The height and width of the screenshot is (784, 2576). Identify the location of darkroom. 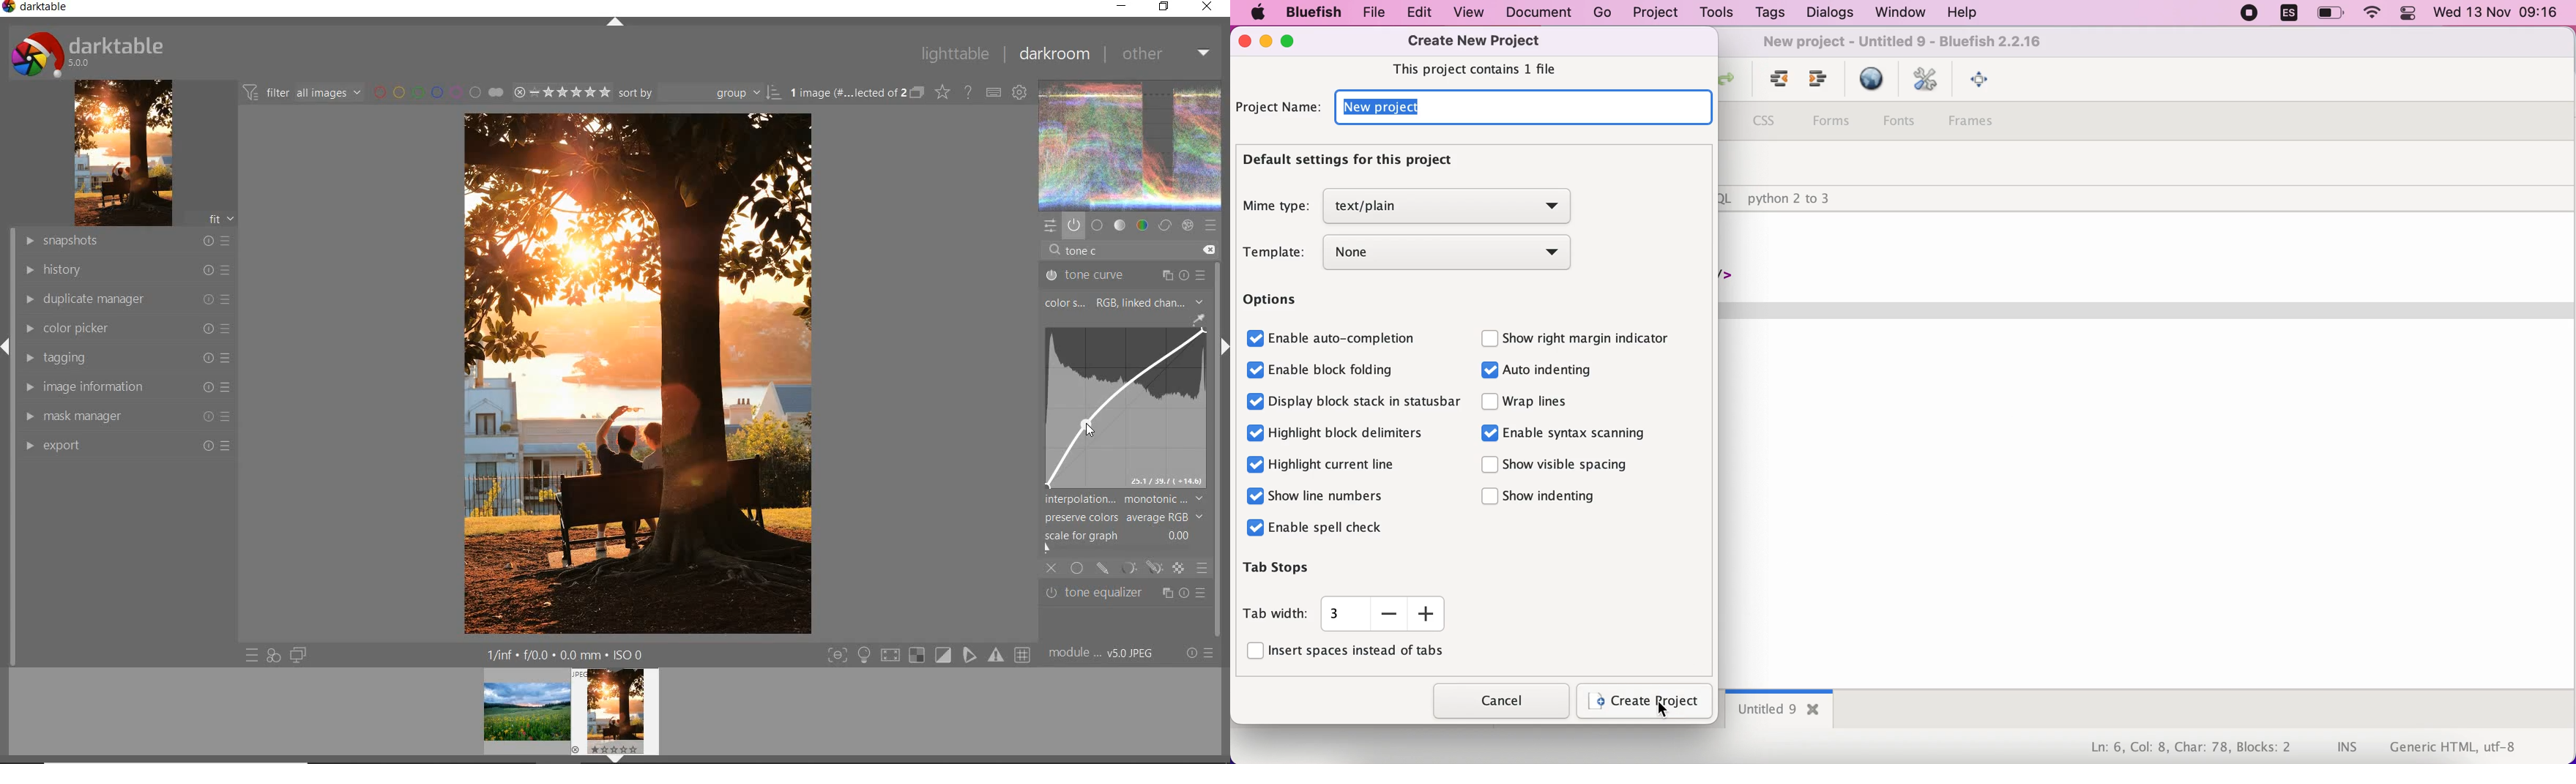
(1053, 54).